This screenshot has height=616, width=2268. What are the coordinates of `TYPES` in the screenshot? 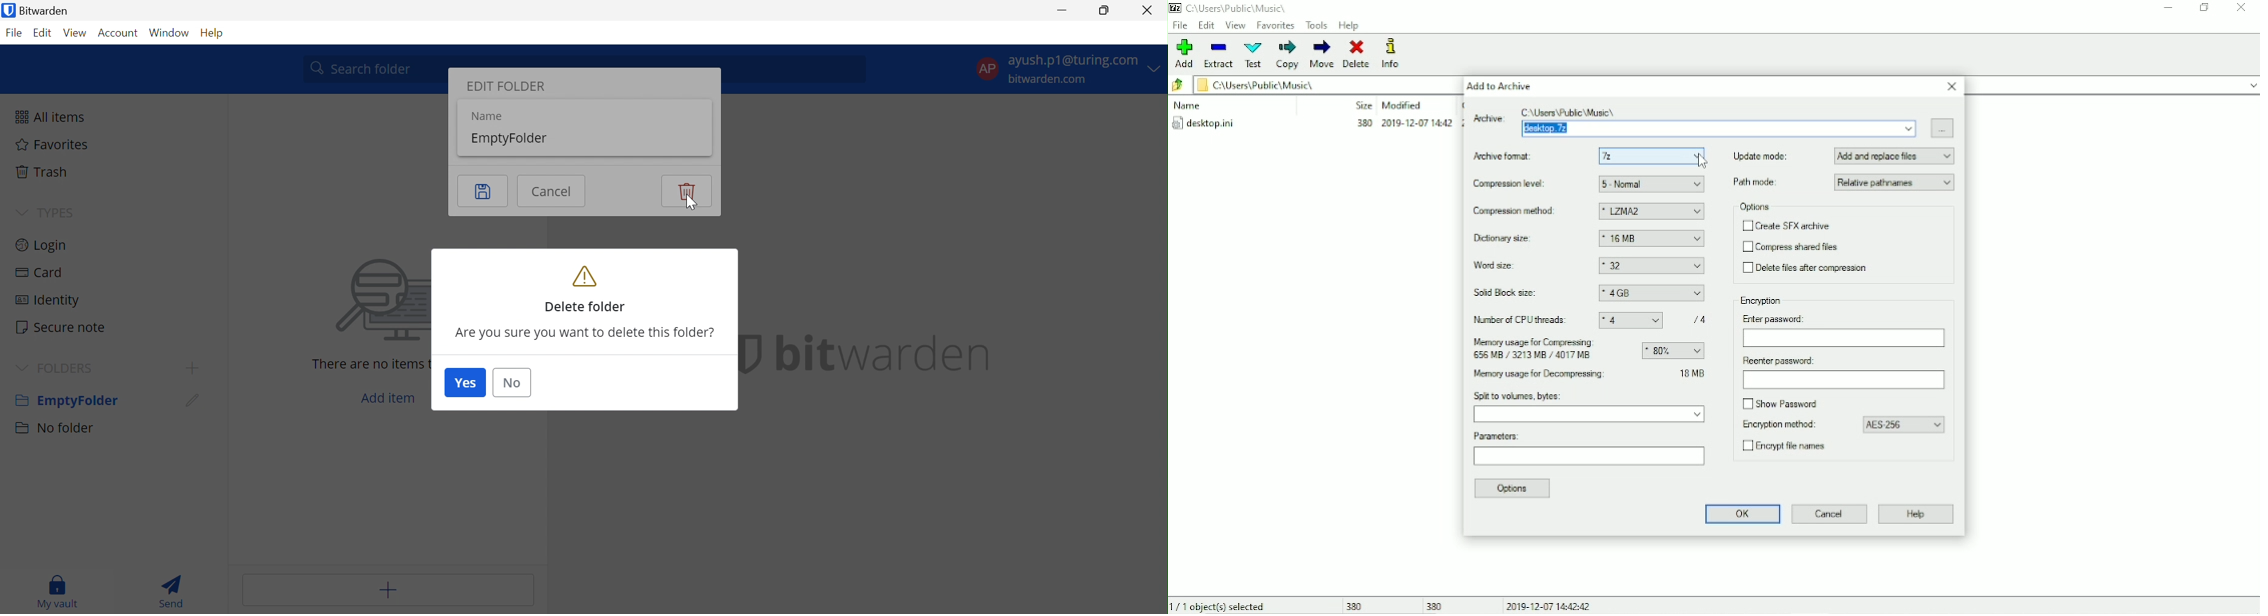 It's located at (67, 214).